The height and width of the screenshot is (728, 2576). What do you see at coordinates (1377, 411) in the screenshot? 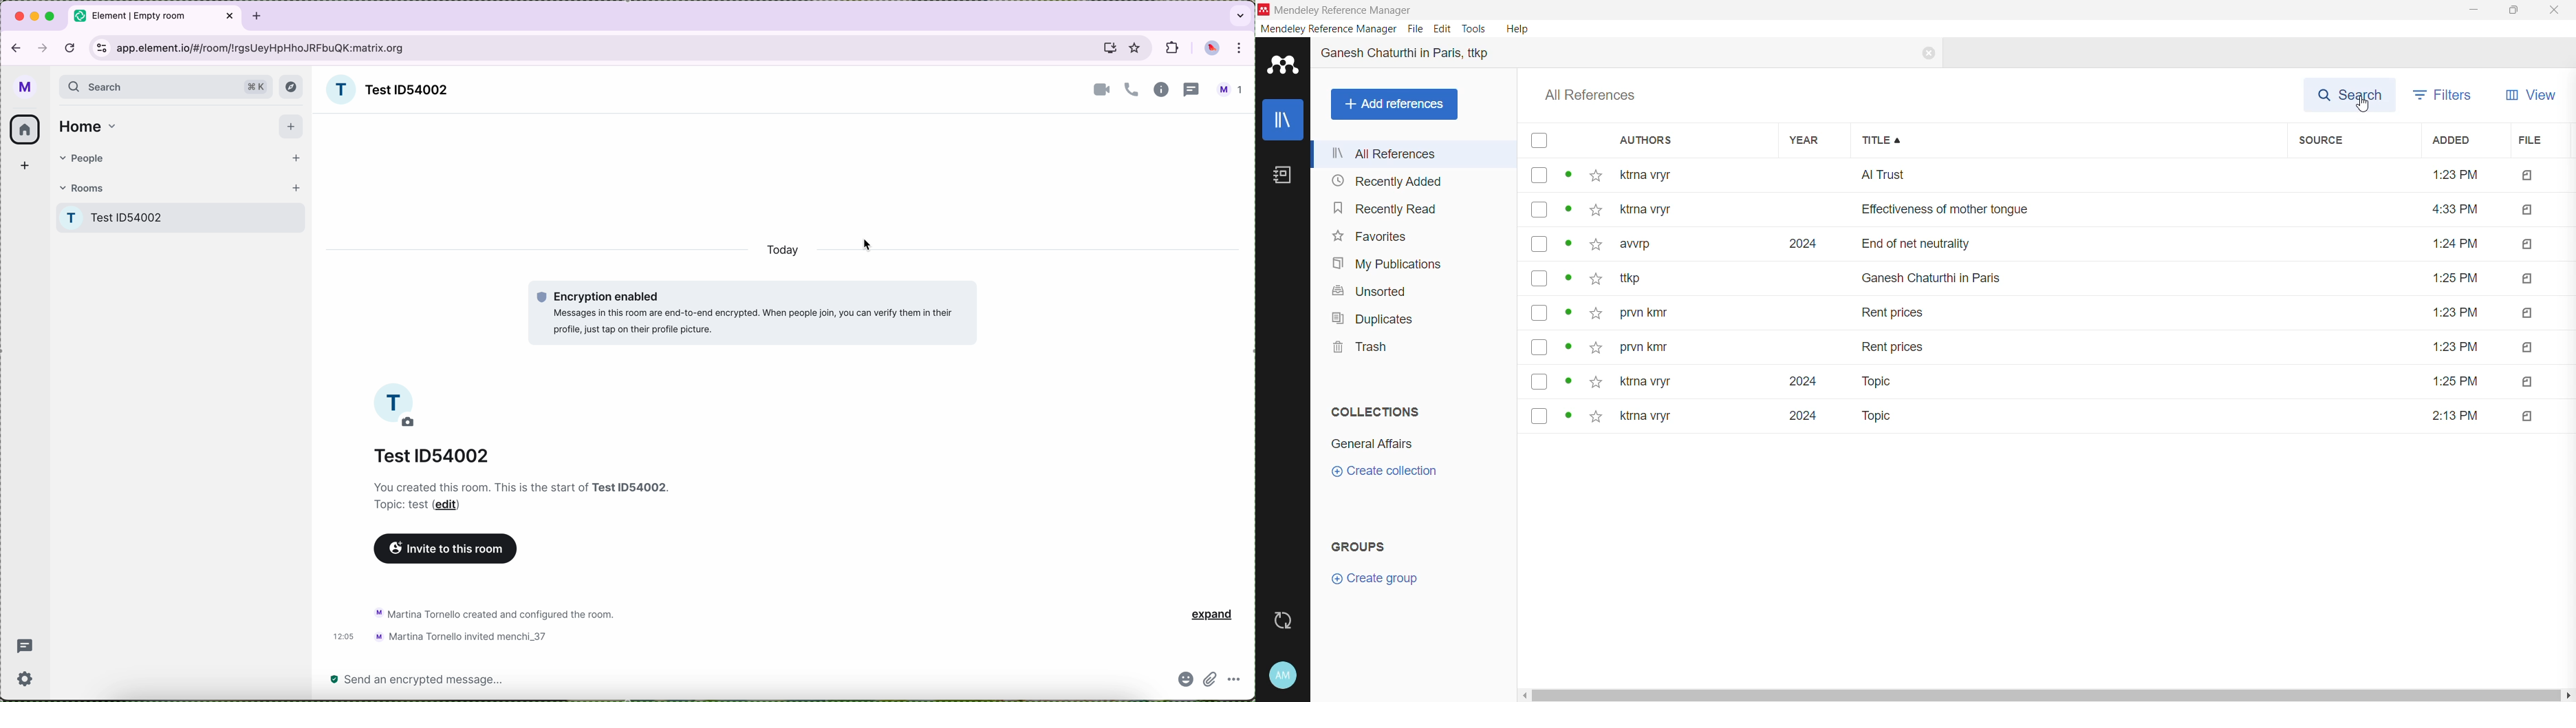
I see `Collections` at bounding box center [1377, 411].